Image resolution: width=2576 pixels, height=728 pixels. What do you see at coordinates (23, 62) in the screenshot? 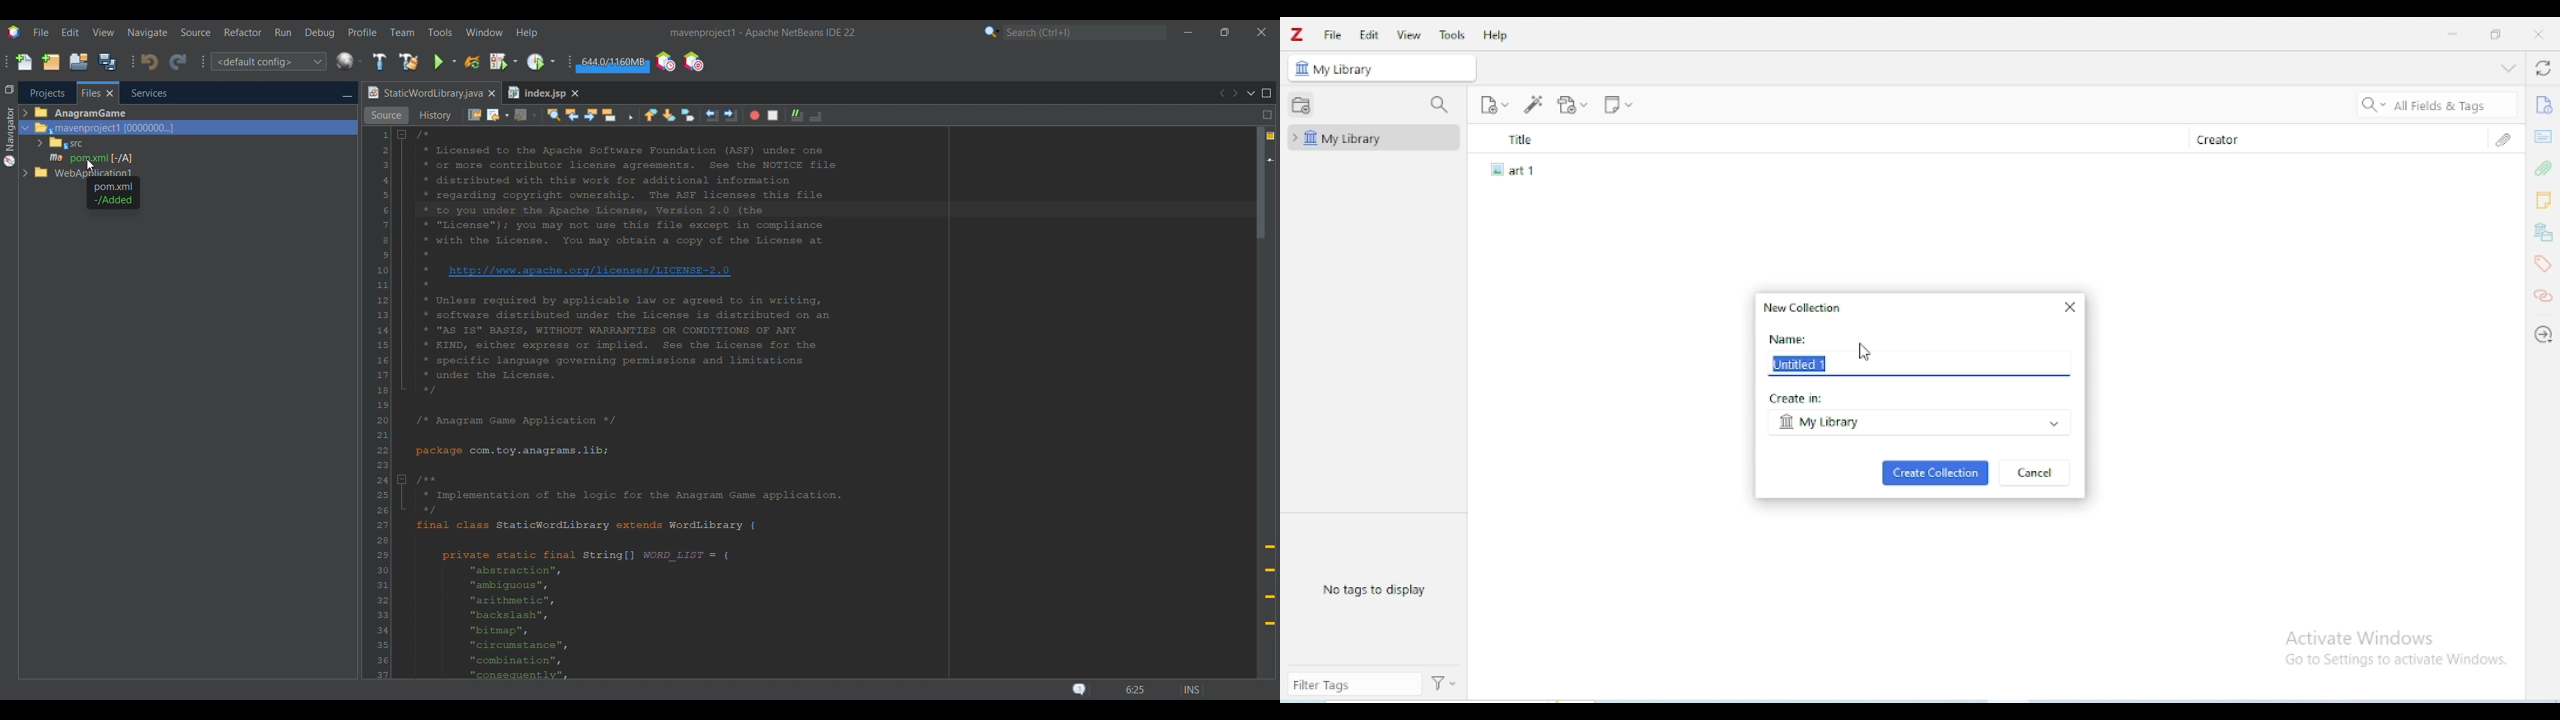
I see `New file` at bounding box center [23, 62].